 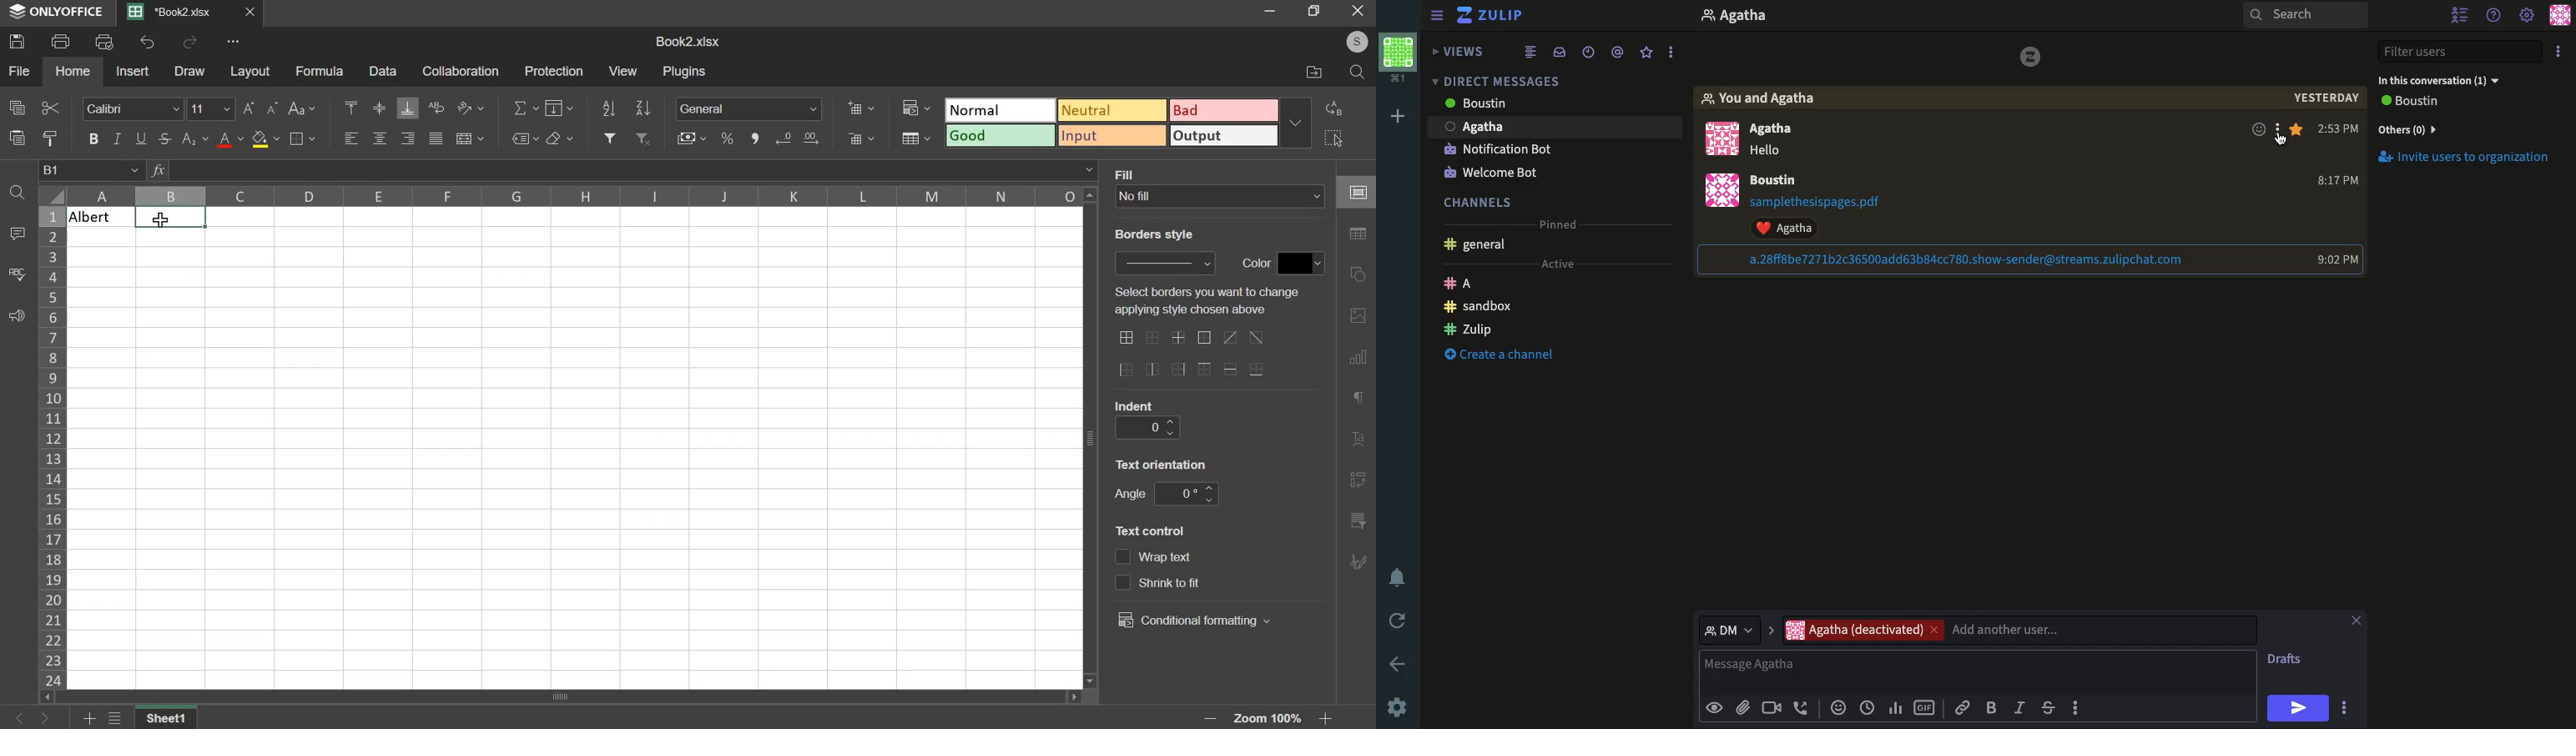 What do you see at coordinates (727, 138) in the screenshot?
I see `percentage` at bounding box center [727, 138].